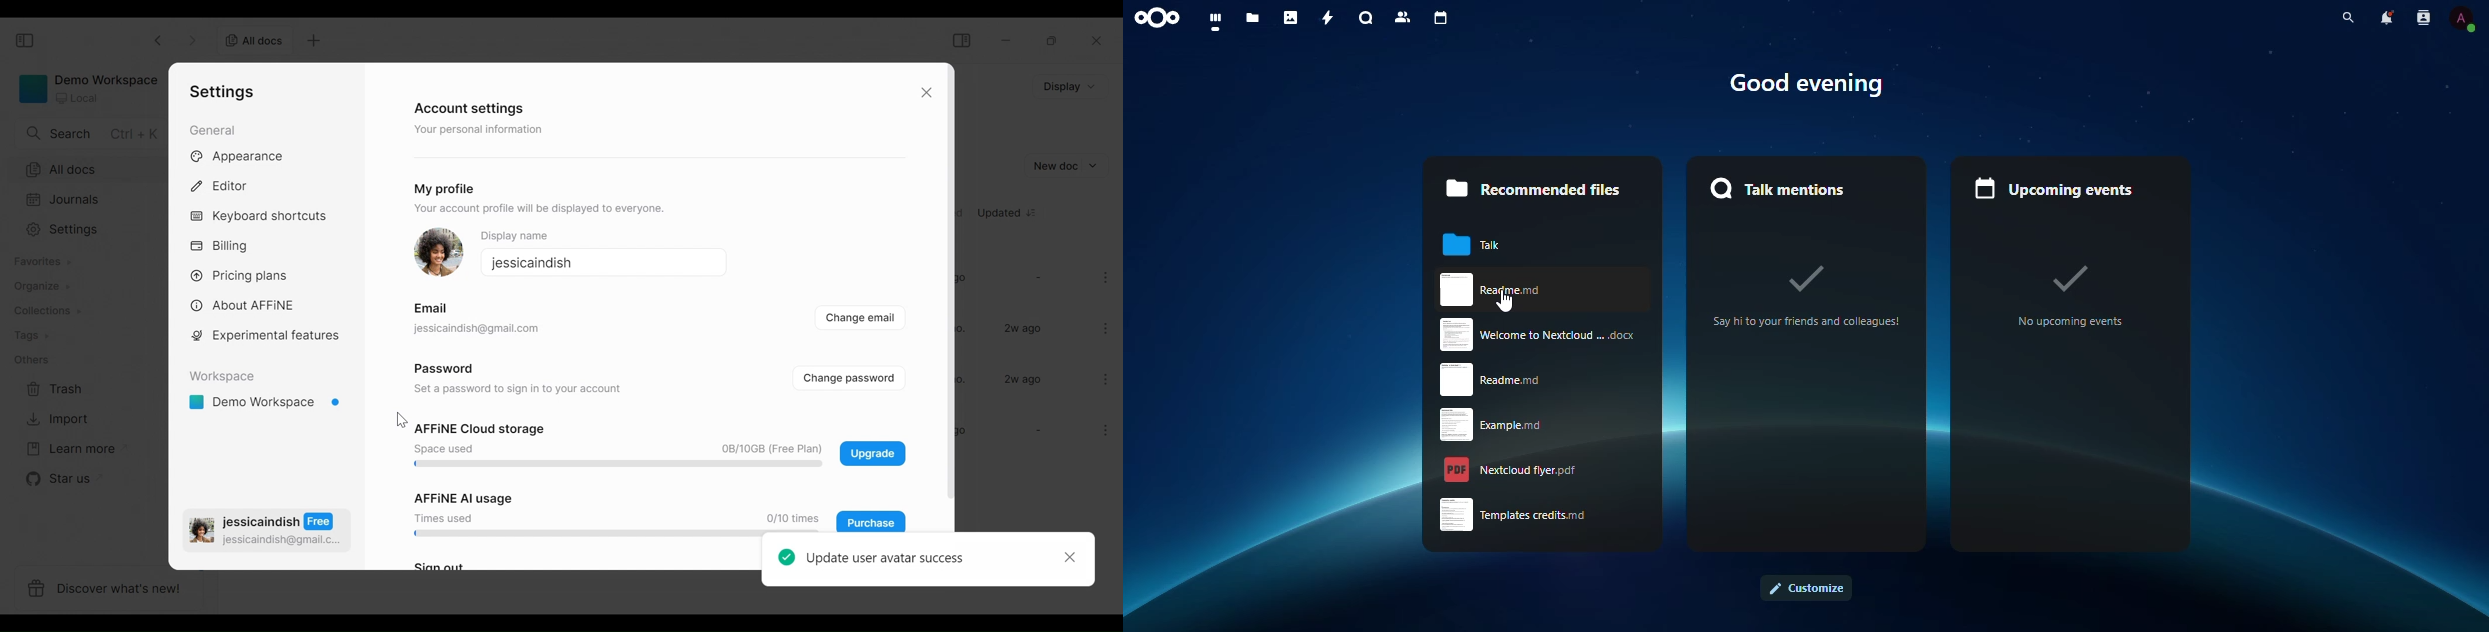 The width and height of the screenshot is (2492, 644). Describe the element at coordinates (44, 262) in the screenshot. I see `Favorites` at that location.